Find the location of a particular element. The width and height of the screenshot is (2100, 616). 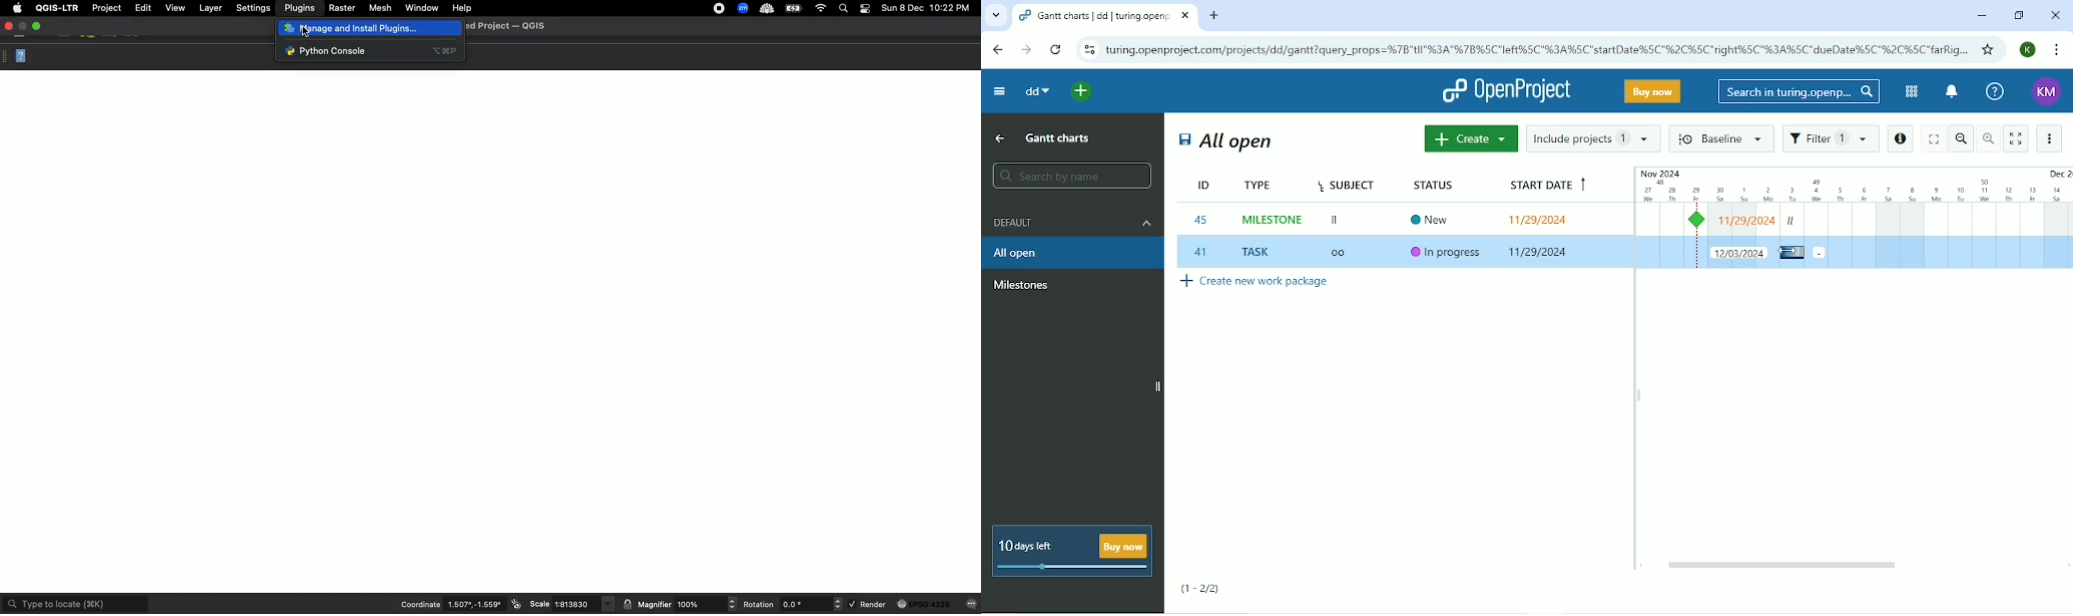

Close is located at coordinates (2055, 16).